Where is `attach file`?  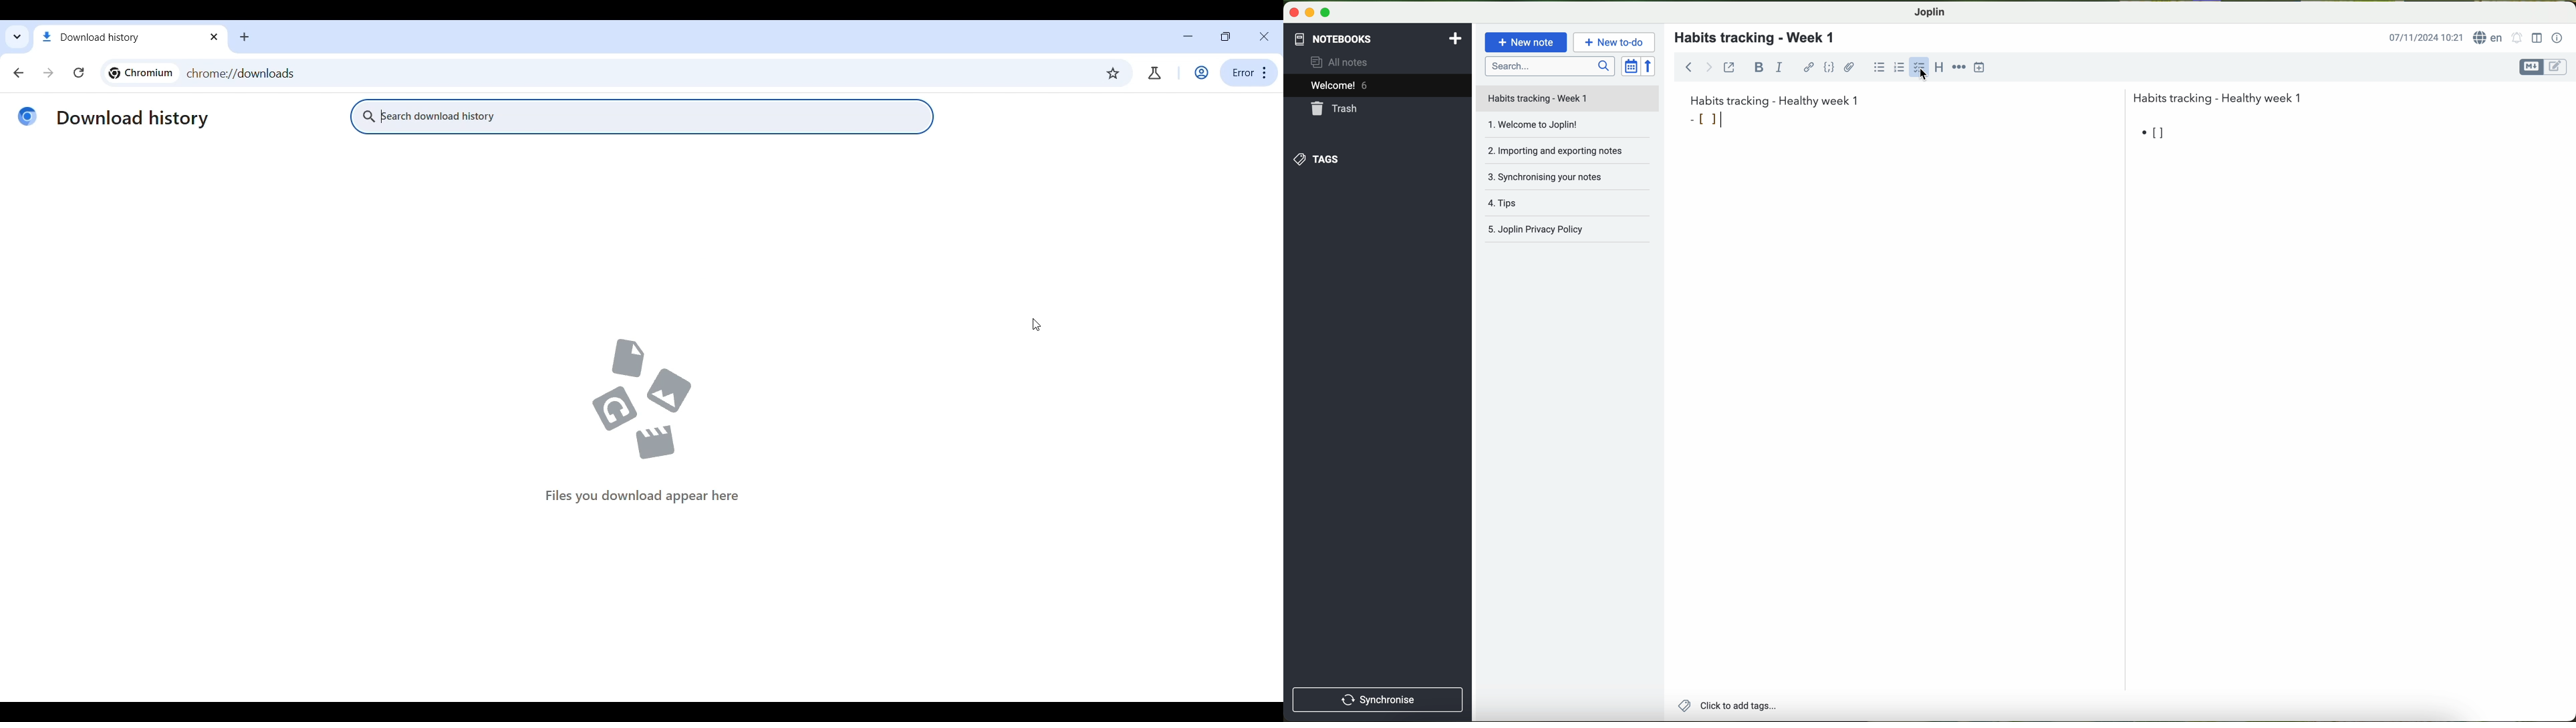 attach file is located at coordinates (1850, 67).